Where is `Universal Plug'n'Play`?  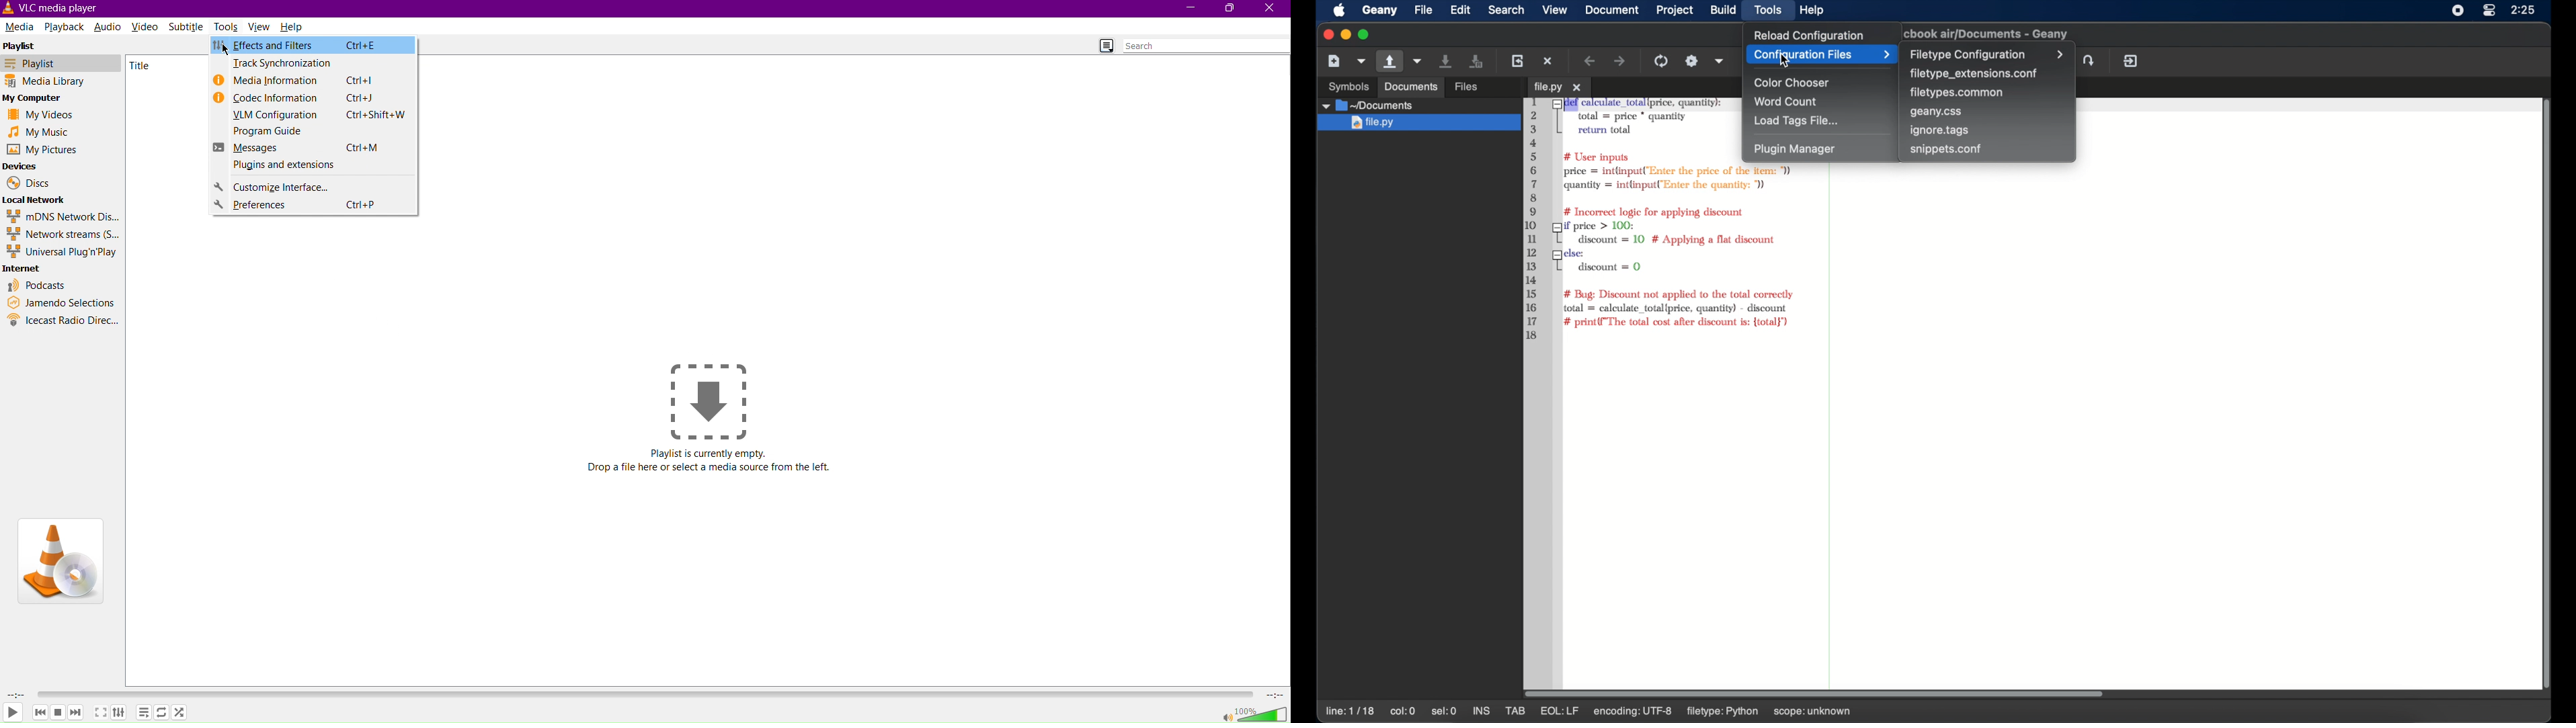
Universal Plug'n'Play is located at coordinates (62, 252).